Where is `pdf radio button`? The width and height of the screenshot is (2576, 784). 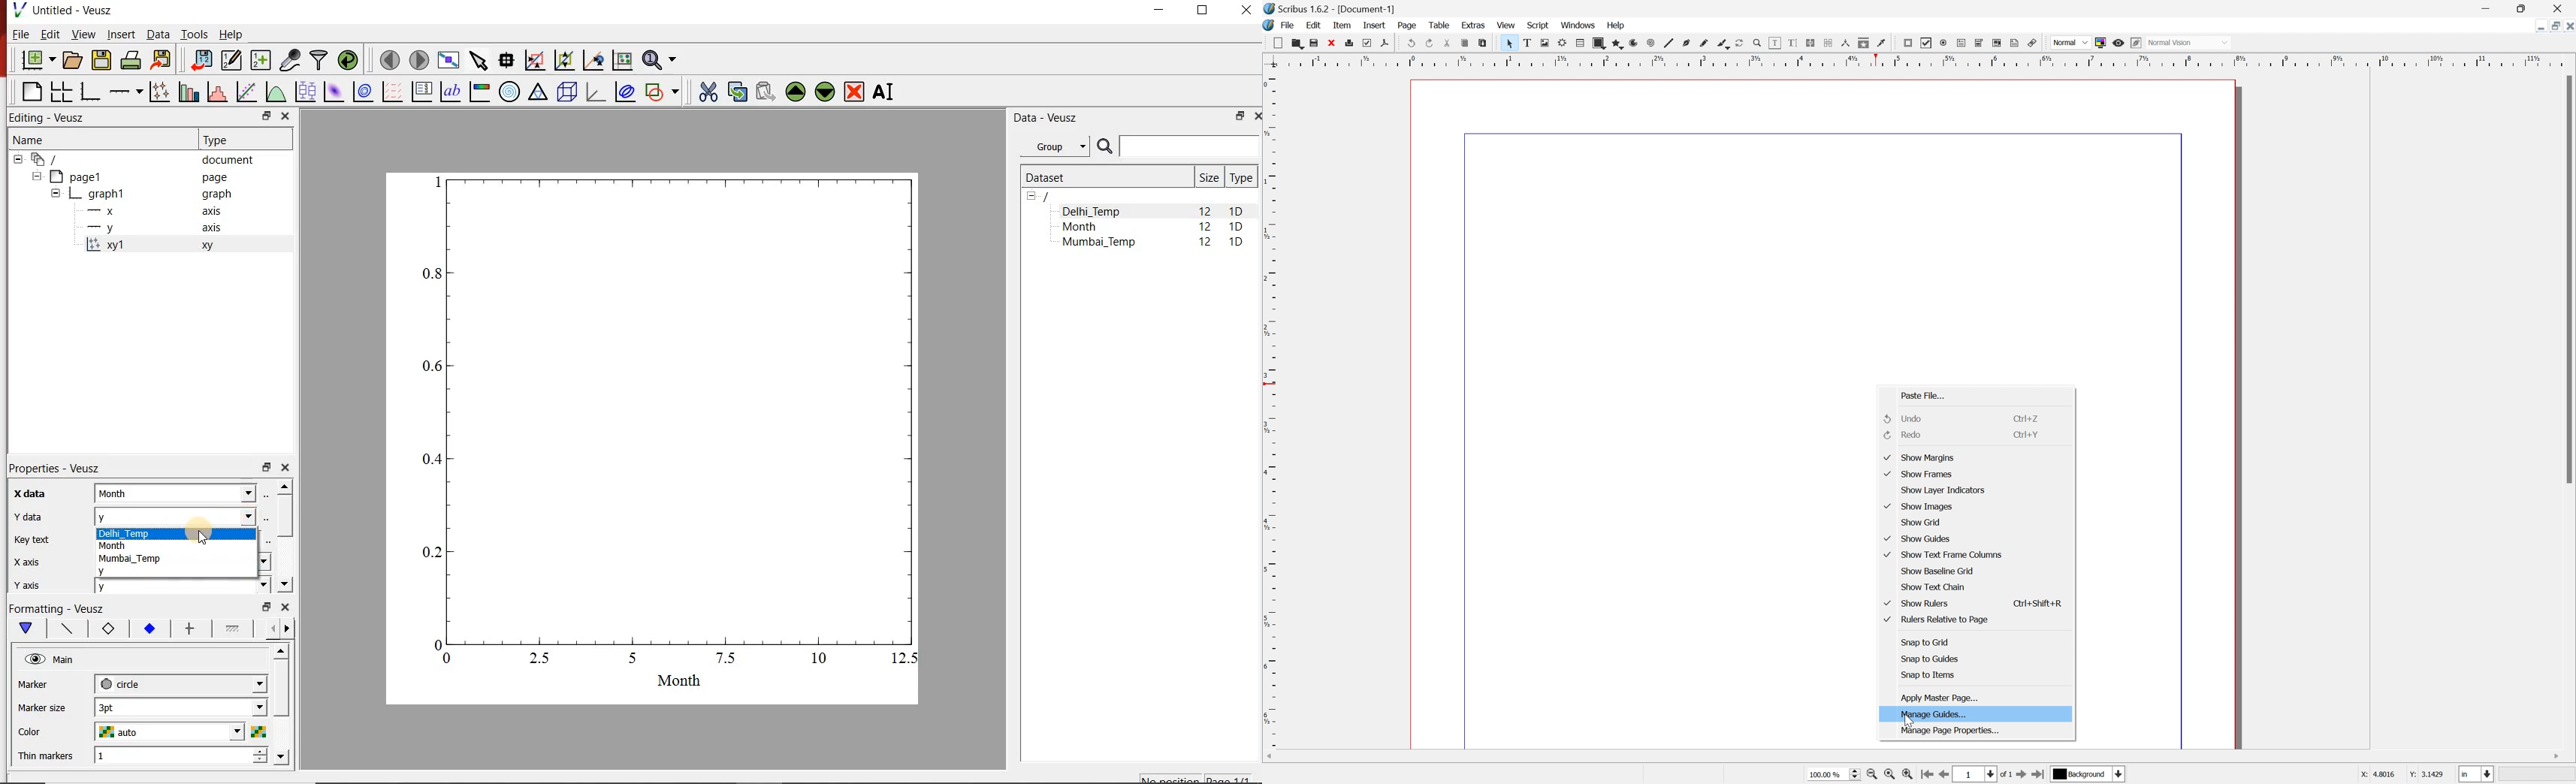
pdf radio button is located at coordinates (1944, 43).